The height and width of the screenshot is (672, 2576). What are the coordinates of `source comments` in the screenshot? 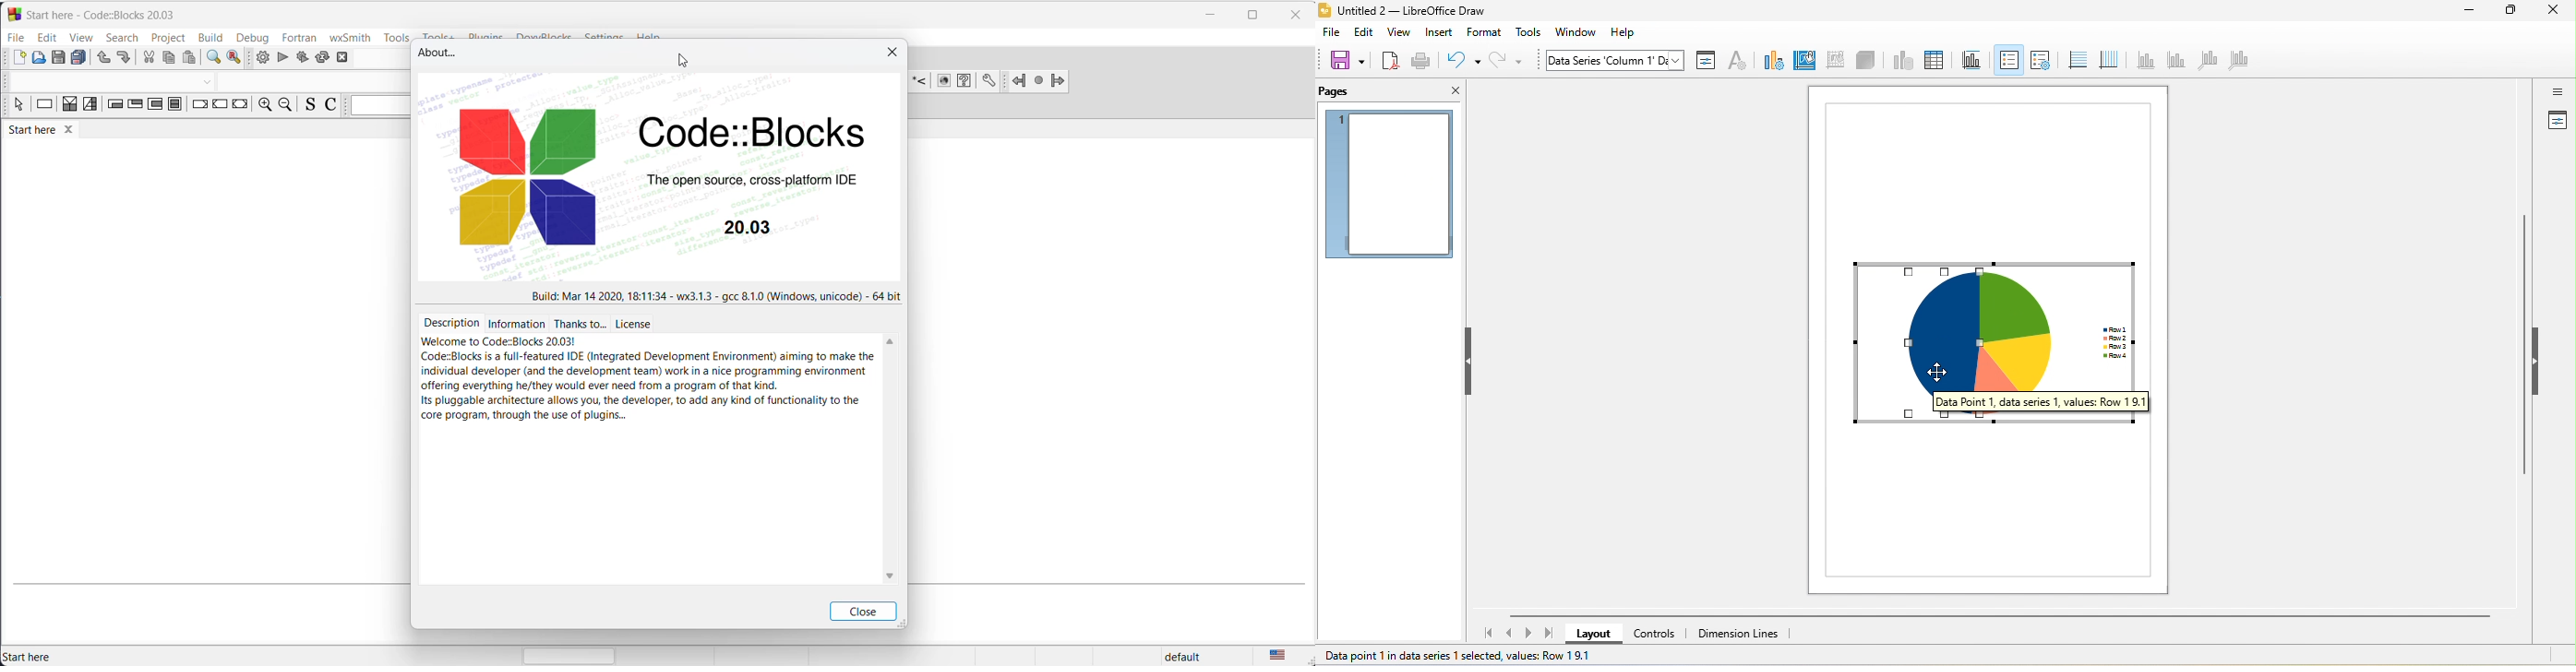 It's located at (308, 106).